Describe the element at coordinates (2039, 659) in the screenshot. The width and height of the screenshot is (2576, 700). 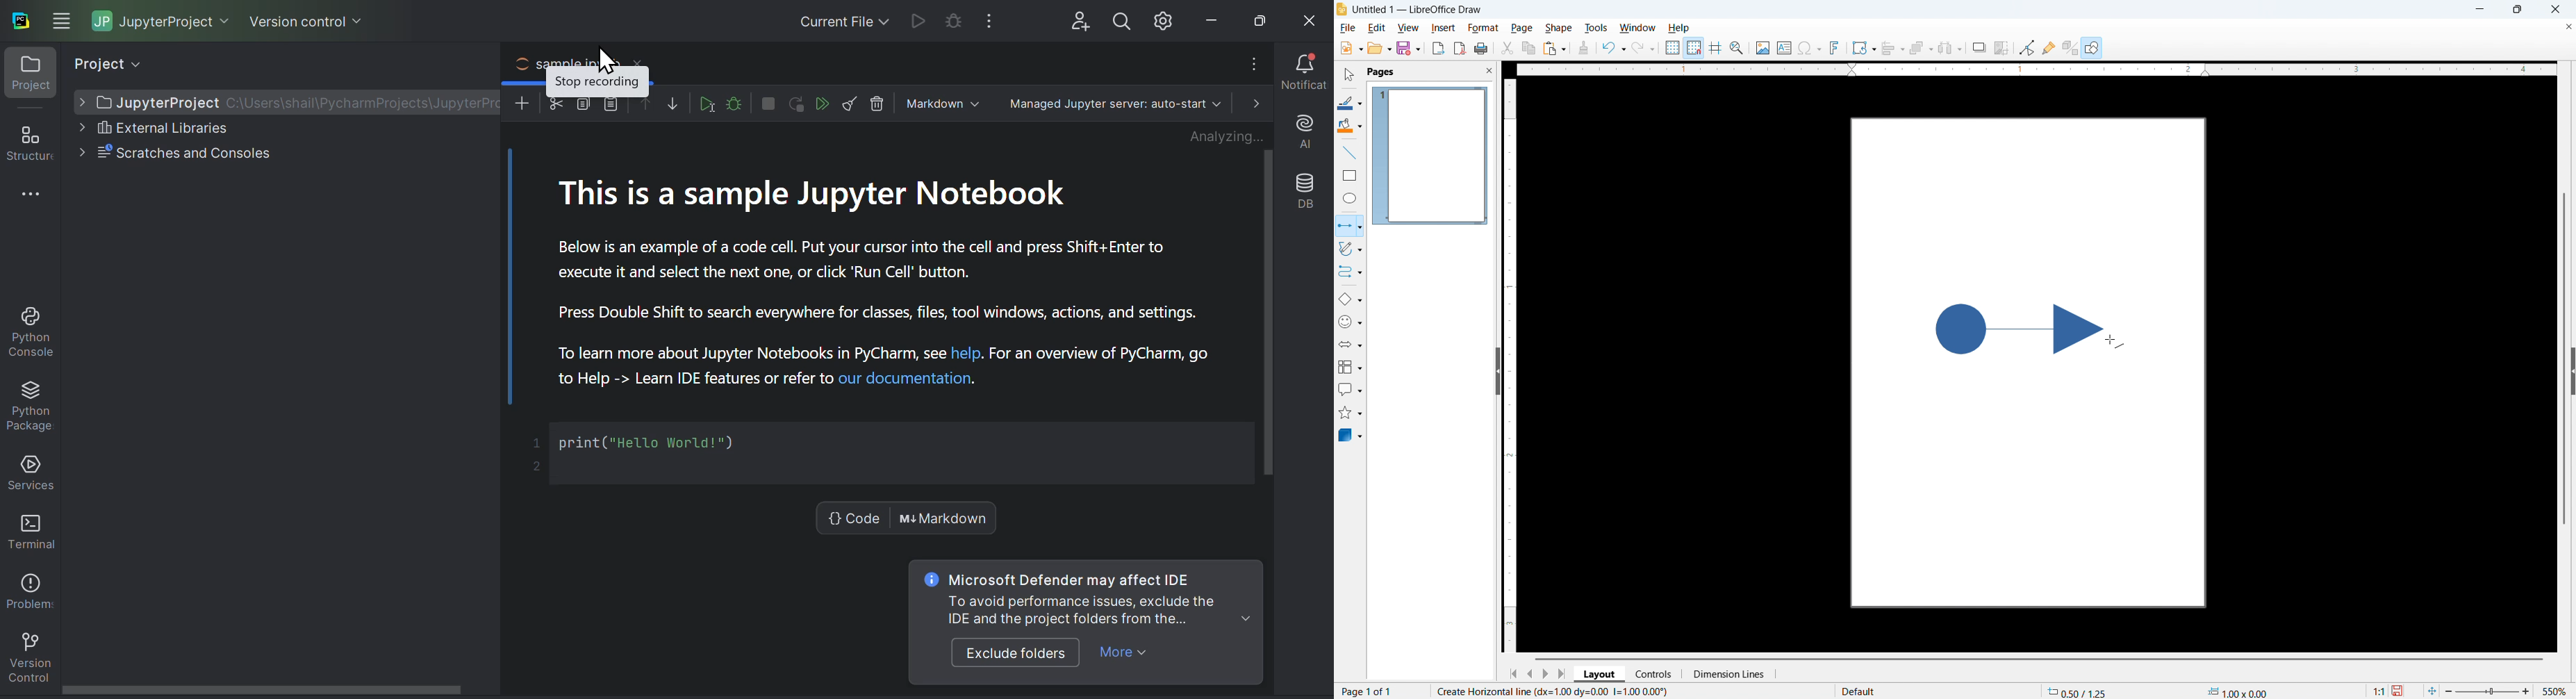
I see `Horizontal scroll bar ` at that location.